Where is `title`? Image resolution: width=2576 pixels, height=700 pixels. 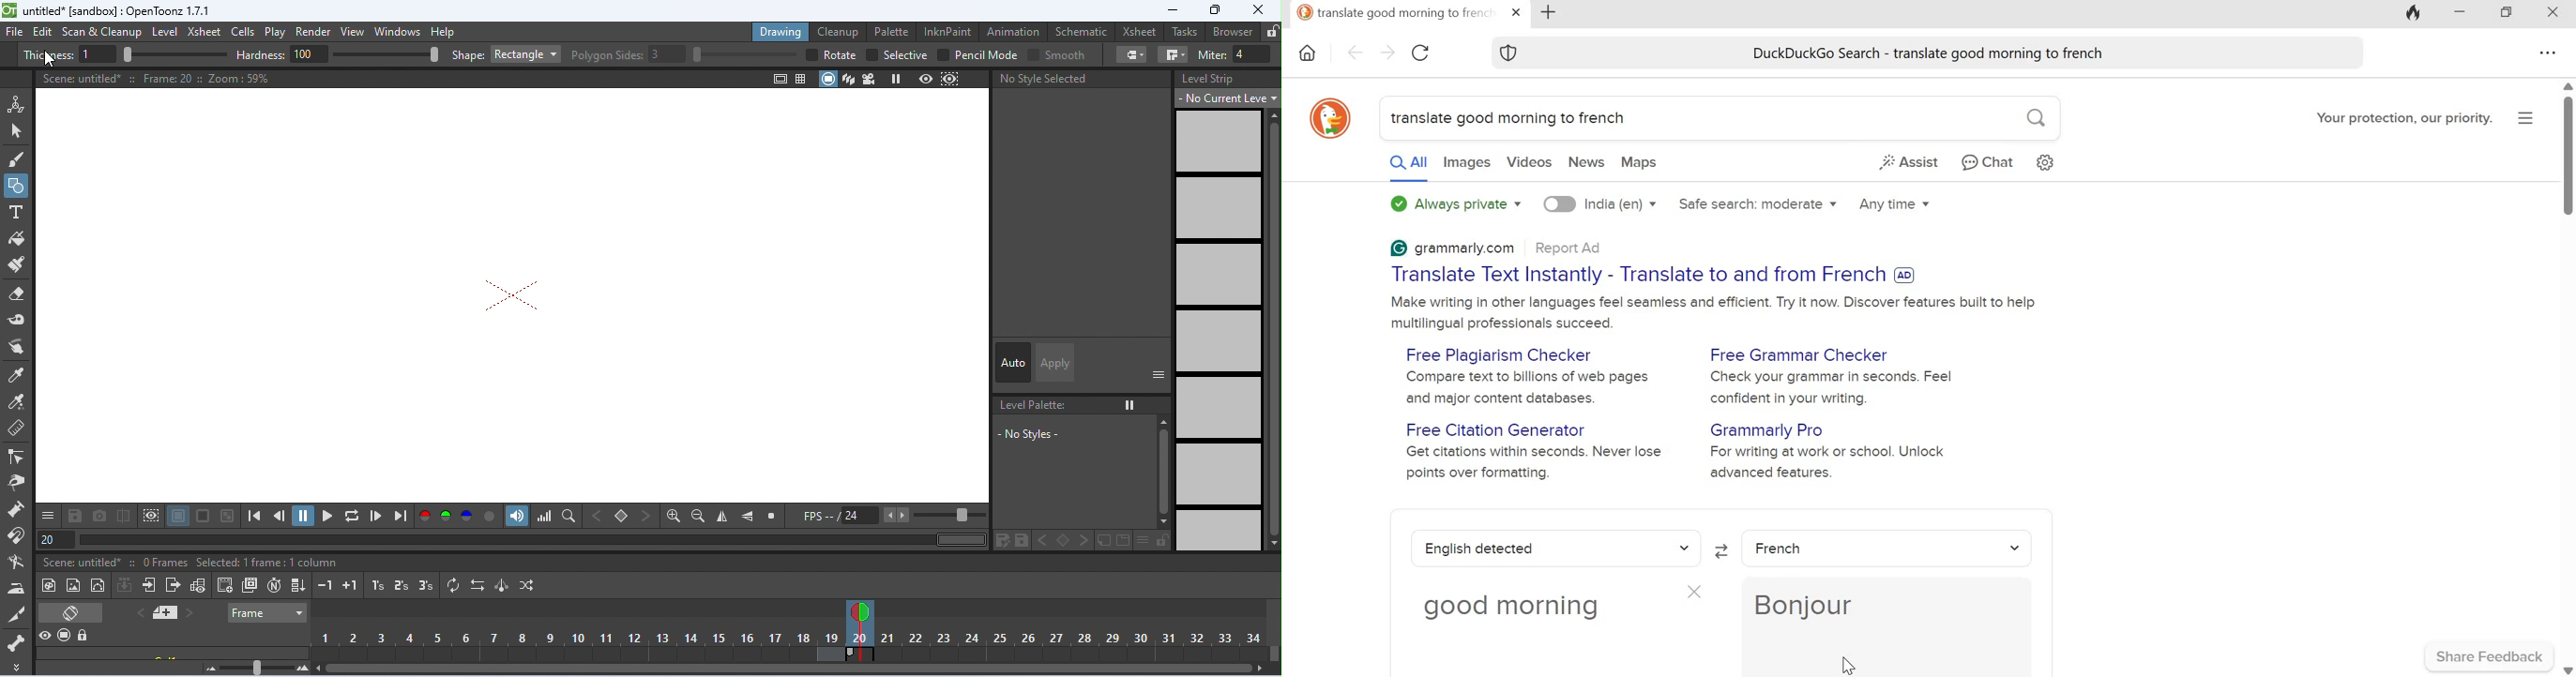 title is located at coordinates (108, 9).